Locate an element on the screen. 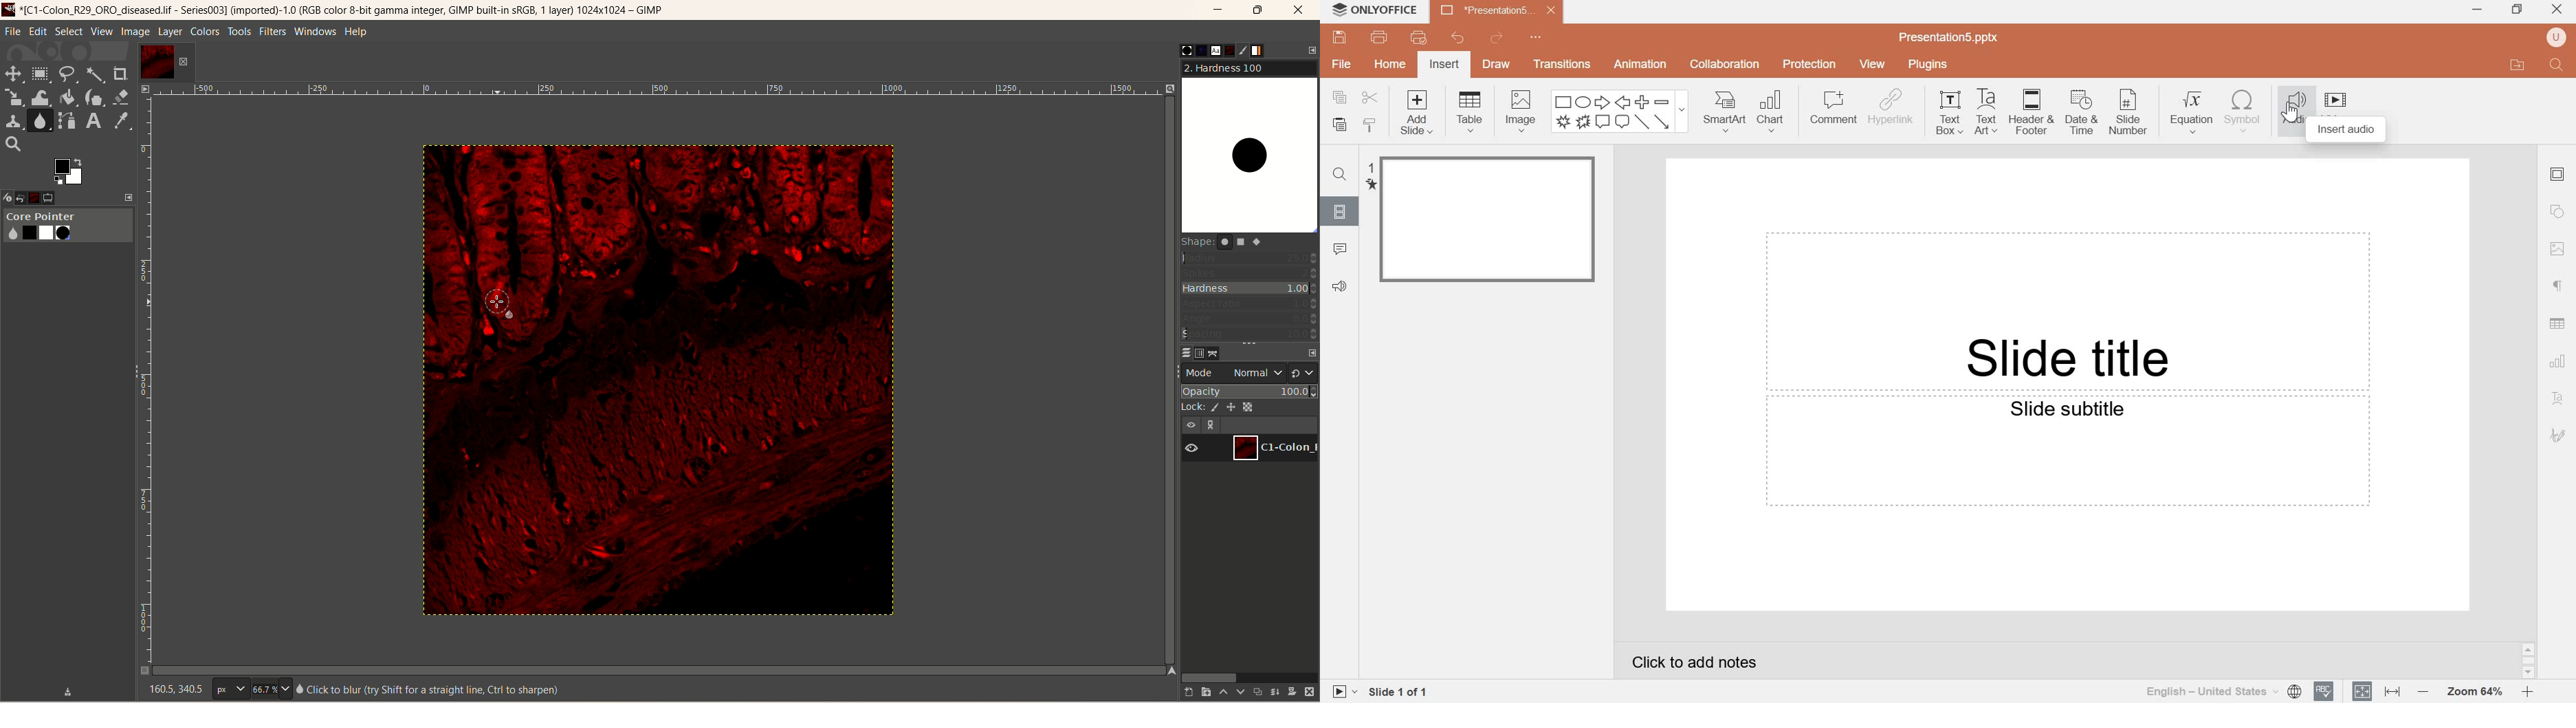 The width and height of the screenshot is (2576, 728). Transitions is located at coordinates (1559, 63).